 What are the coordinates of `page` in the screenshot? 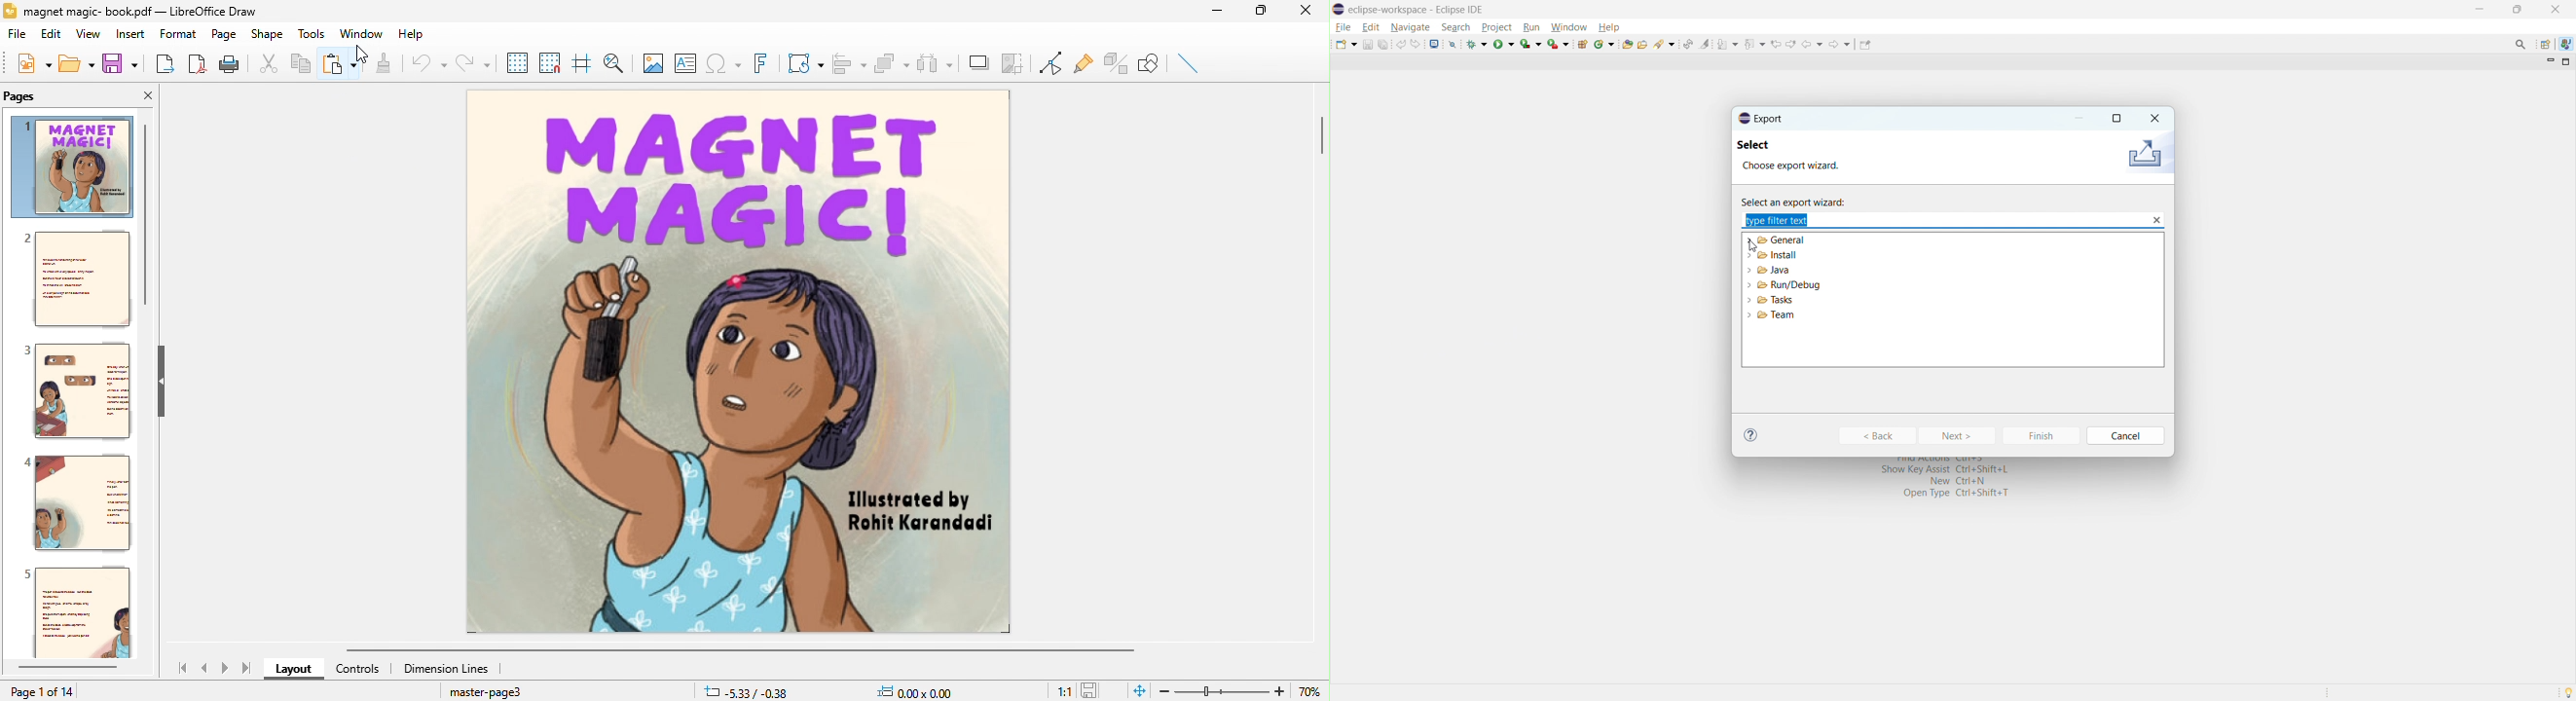 It's located at (221, 36).